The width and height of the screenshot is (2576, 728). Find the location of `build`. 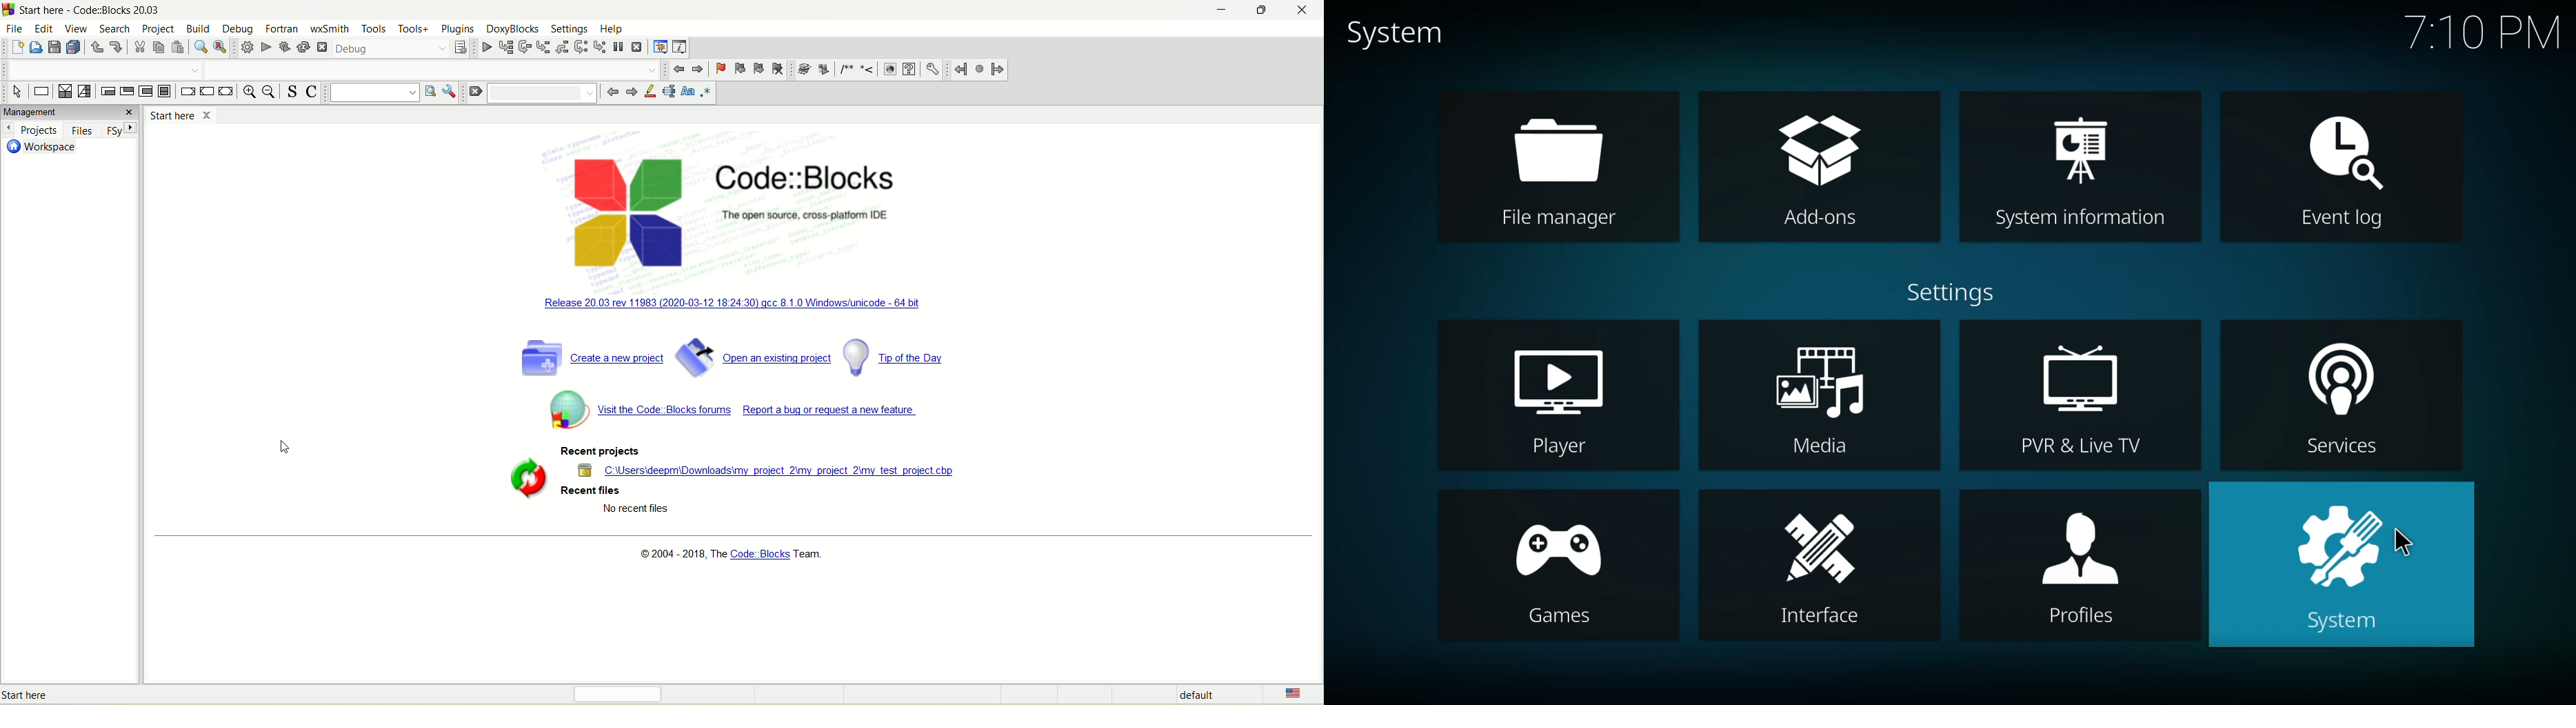

build is located at coordinates (202, 29).